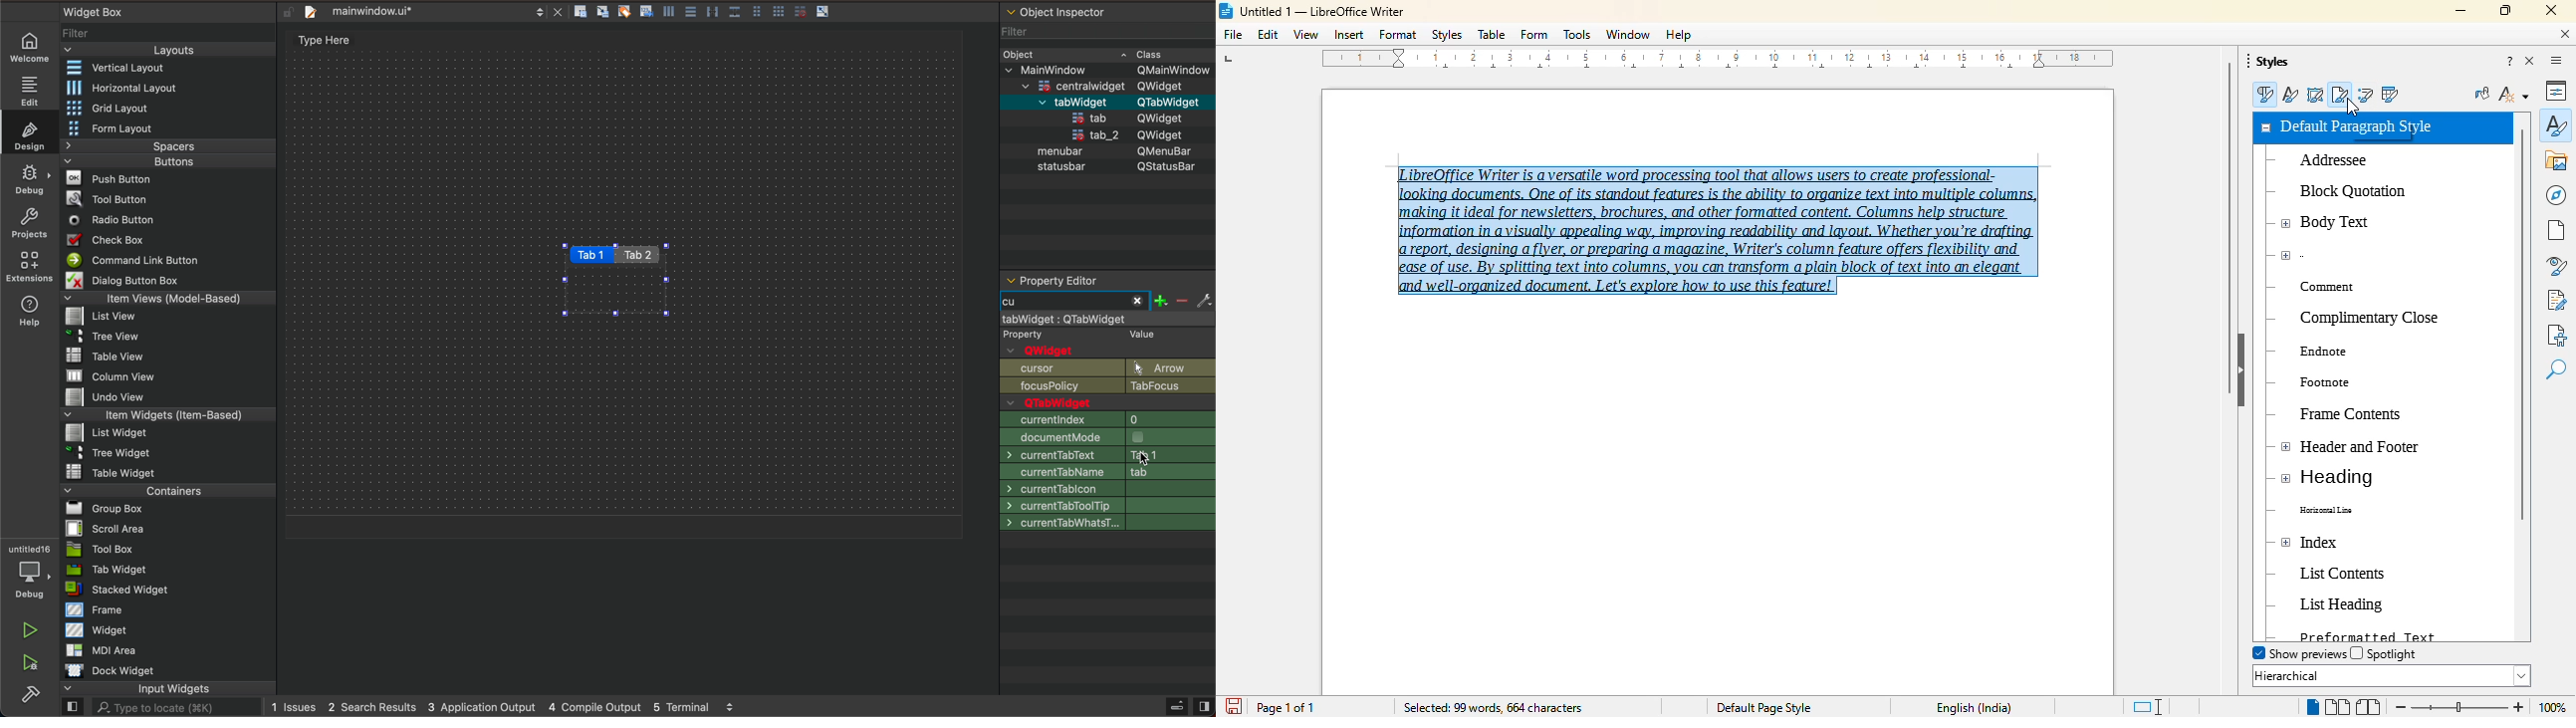 The width and height of the screenshot is (2576, 728). I want to click on MW column view, so click(100, 375).